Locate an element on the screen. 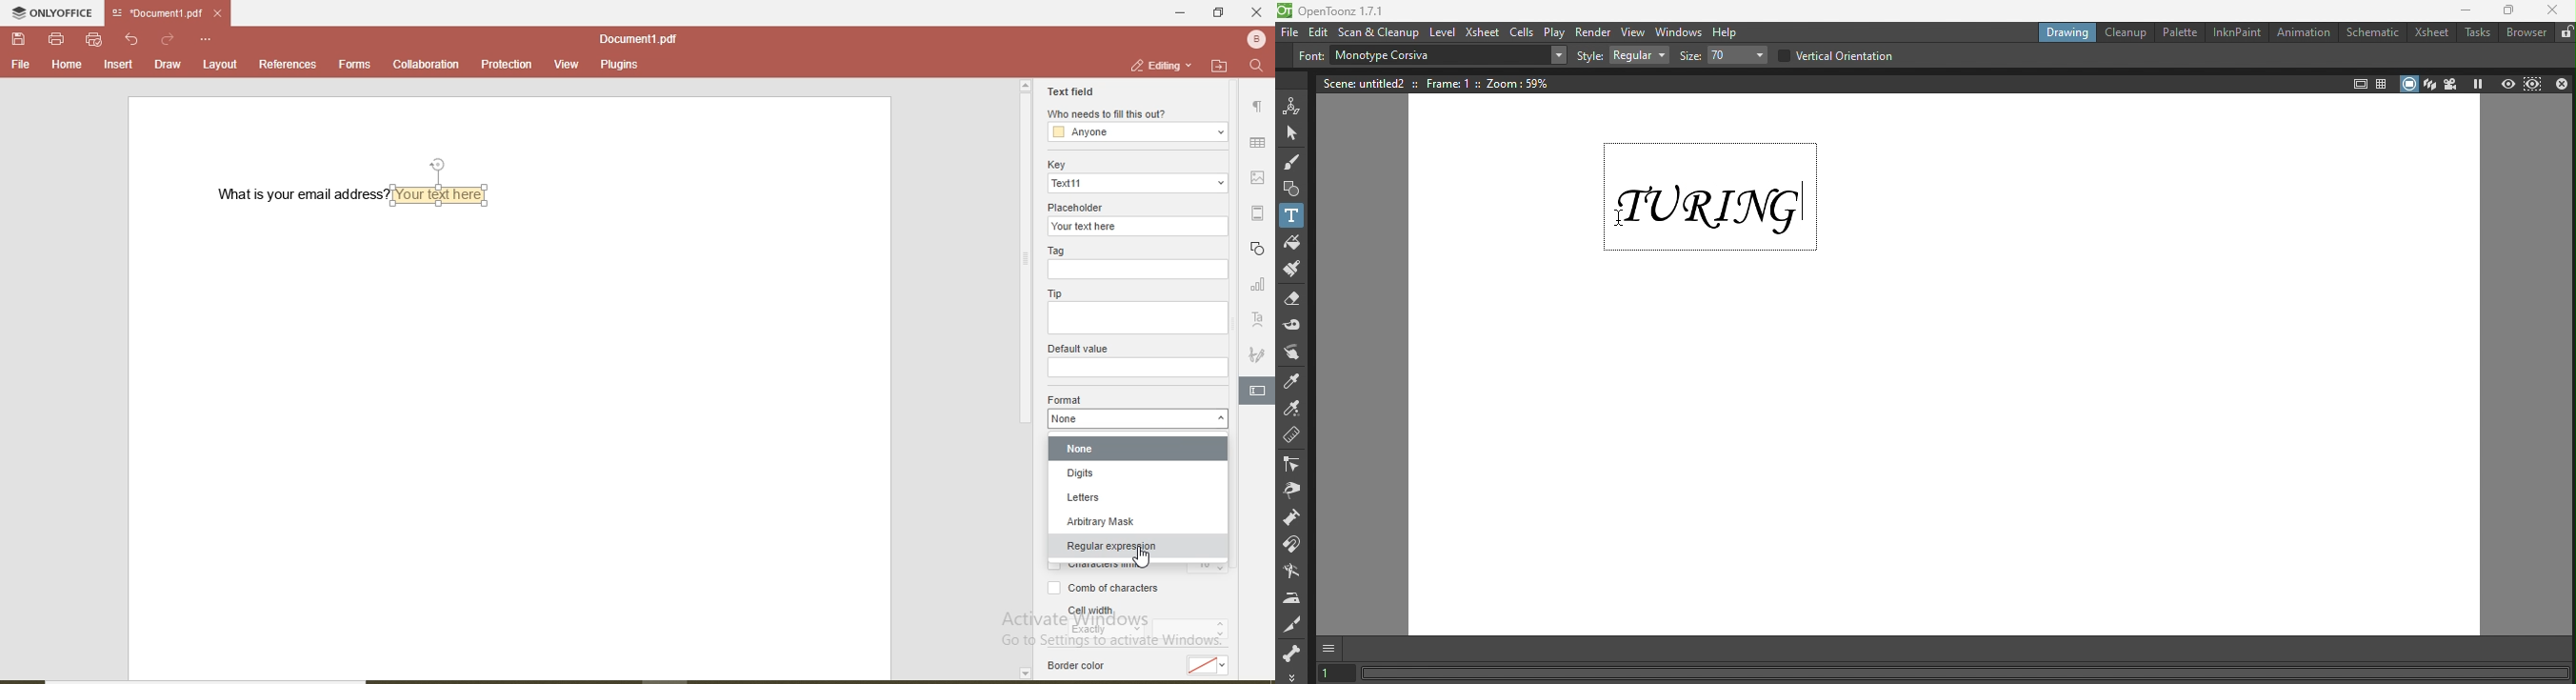  save is located at coordinates (21, 40).